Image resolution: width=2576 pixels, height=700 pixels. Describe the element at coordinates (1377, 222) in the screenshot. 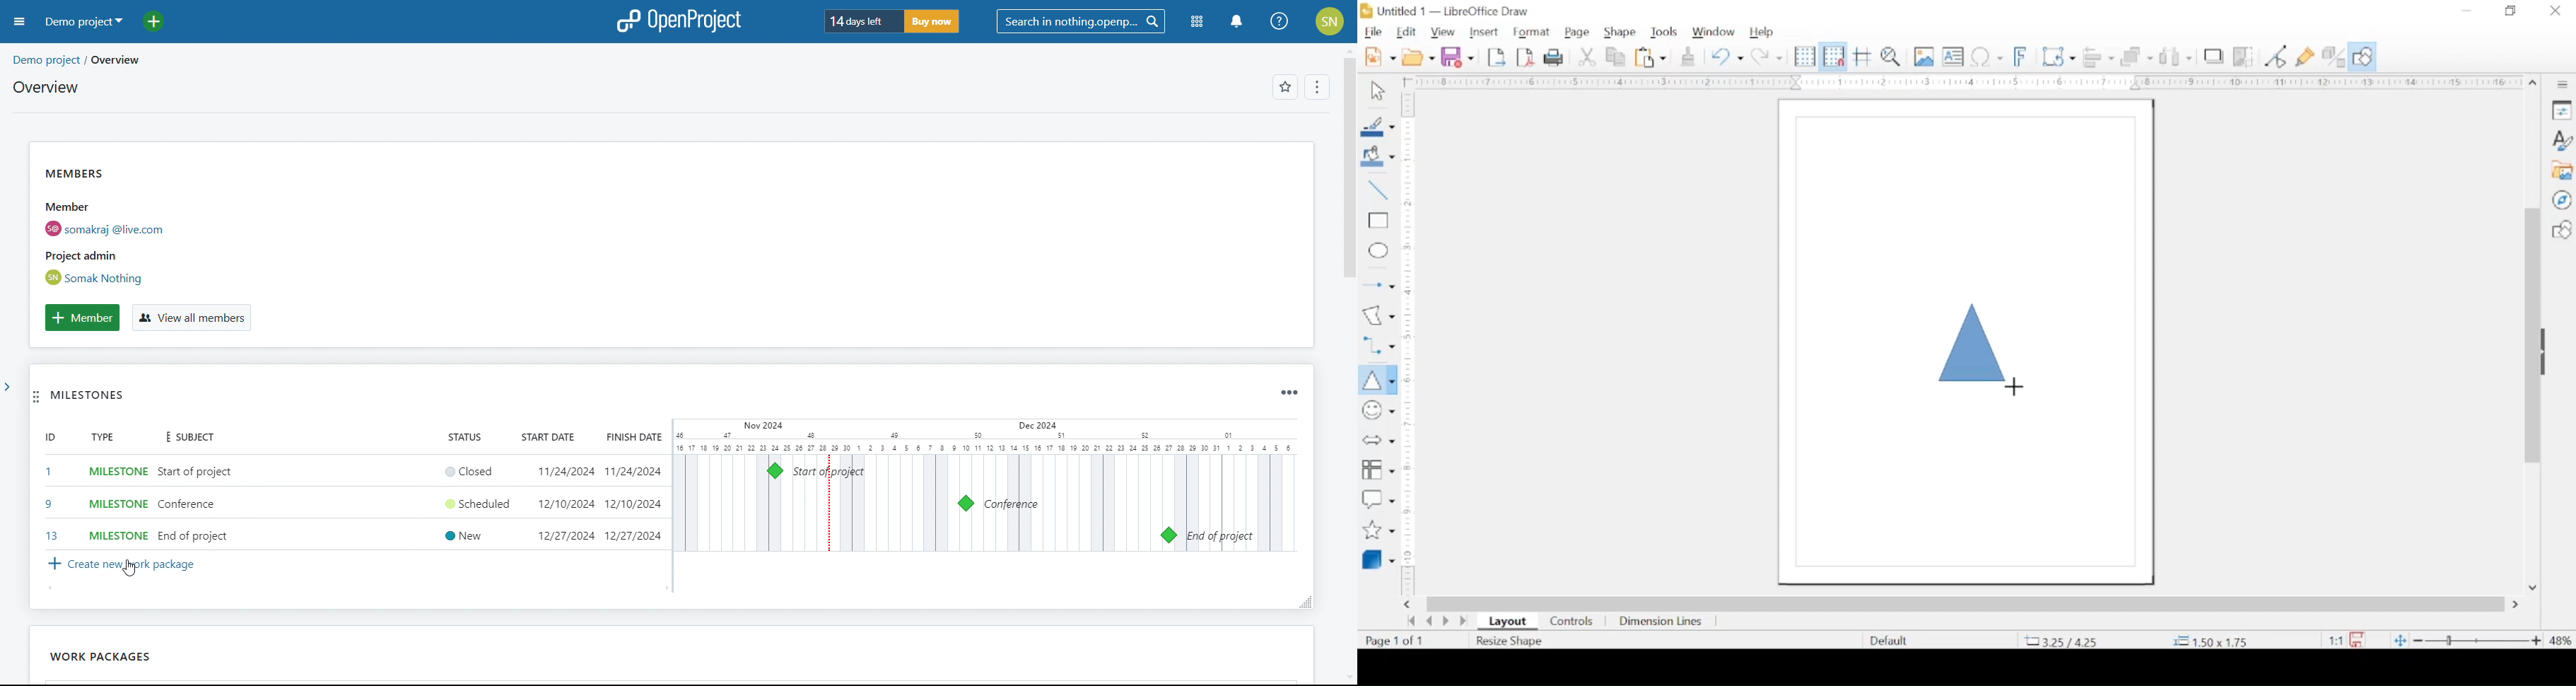

I see `insert rectangle` at that location.